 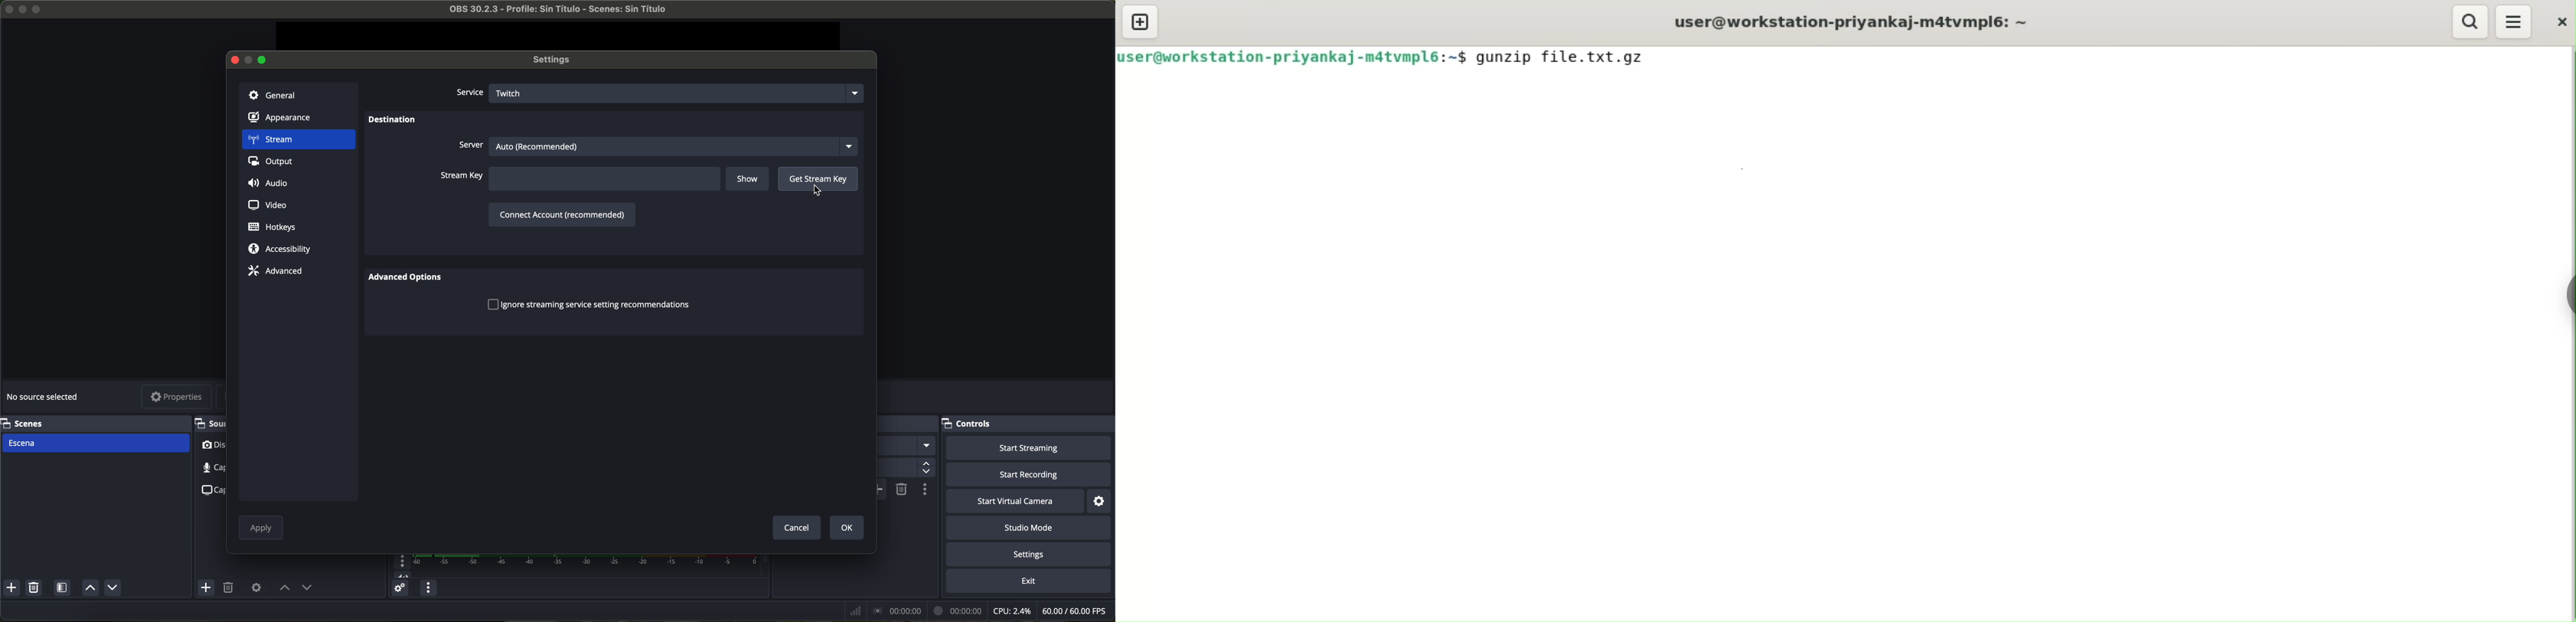 I want to click on move source down, so click(x=112, y=587).